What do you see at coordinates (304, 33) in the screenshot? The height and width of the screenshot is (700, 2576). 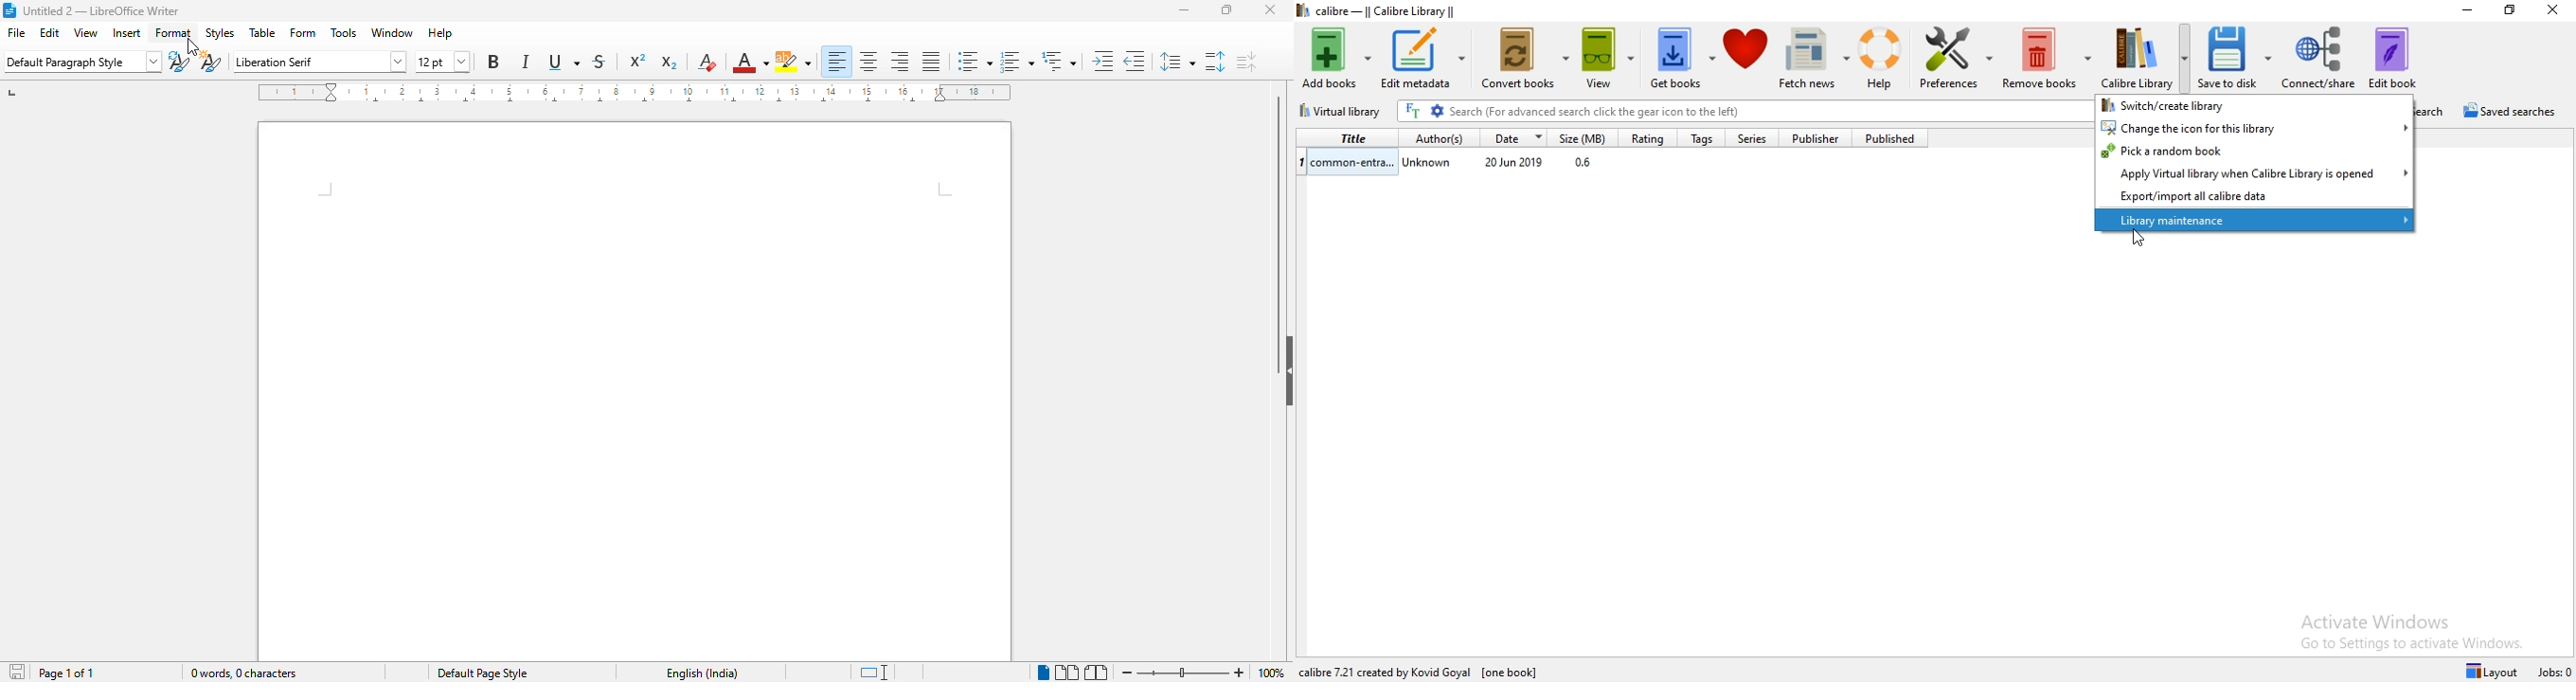 I see `form` at bounding box center [304, 33].